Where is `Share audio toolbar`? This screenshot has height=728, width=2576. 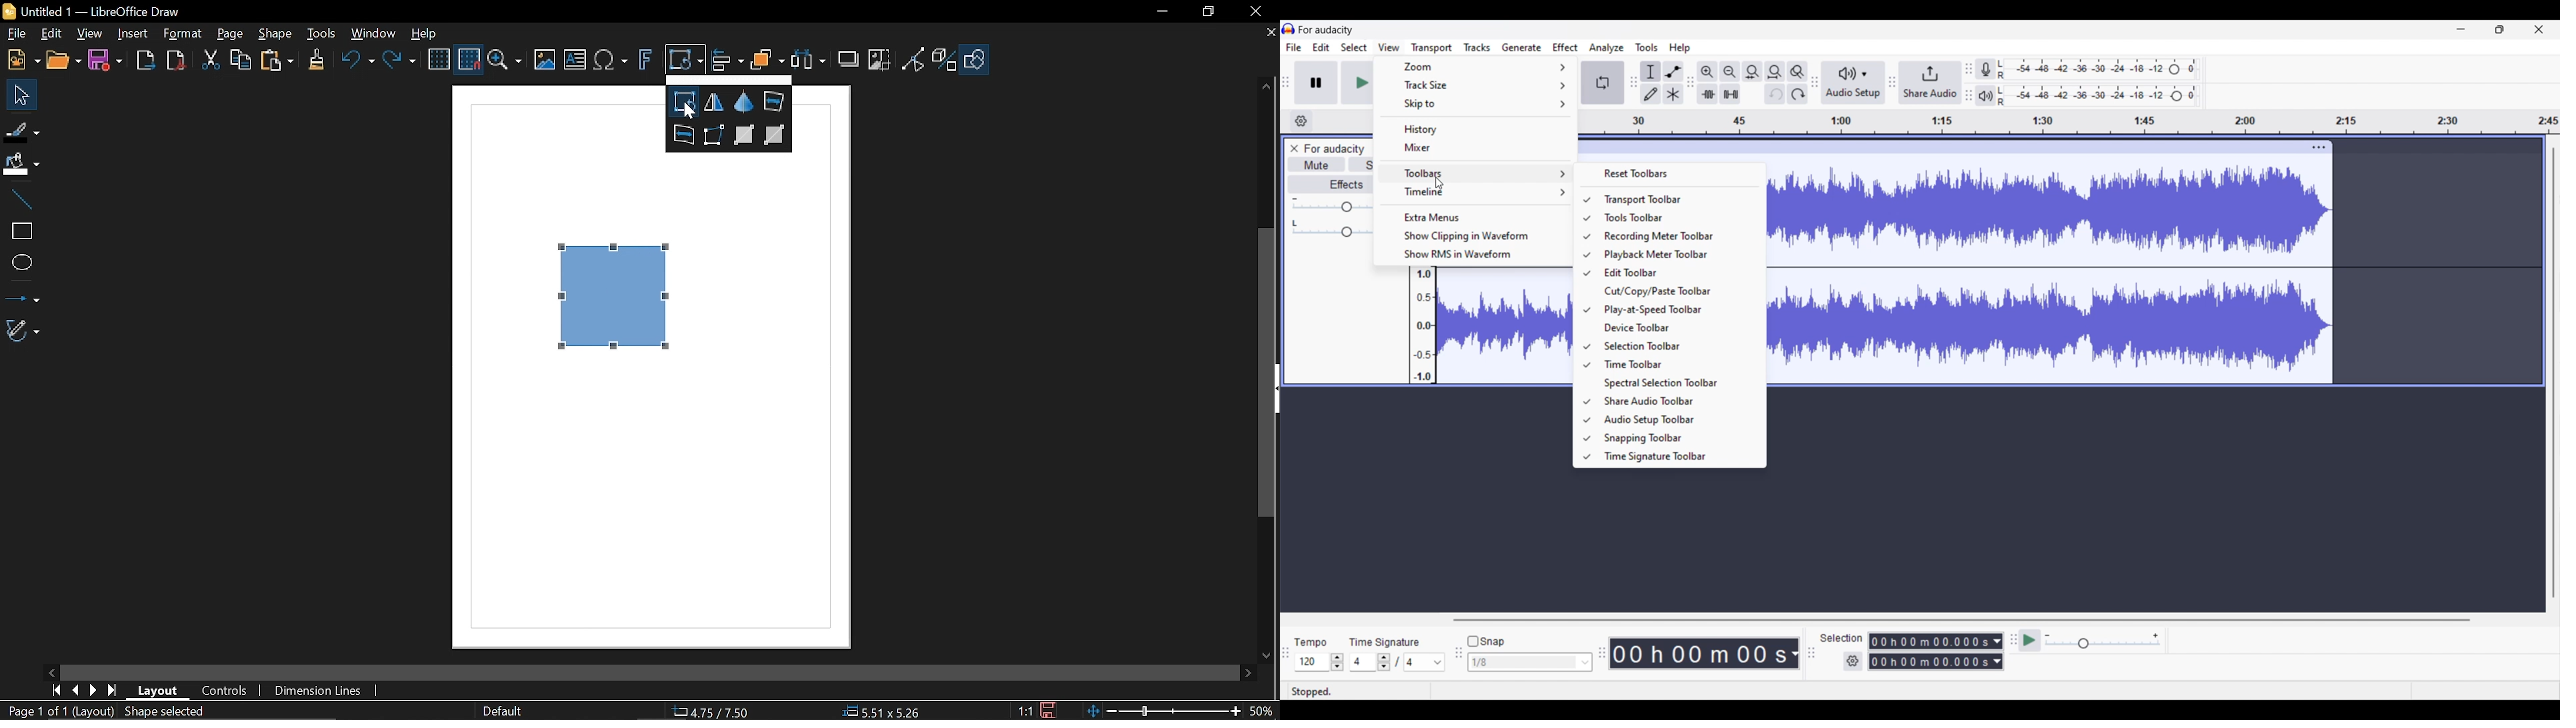
Share audio toolbar is located at coordinates (1678, 401).